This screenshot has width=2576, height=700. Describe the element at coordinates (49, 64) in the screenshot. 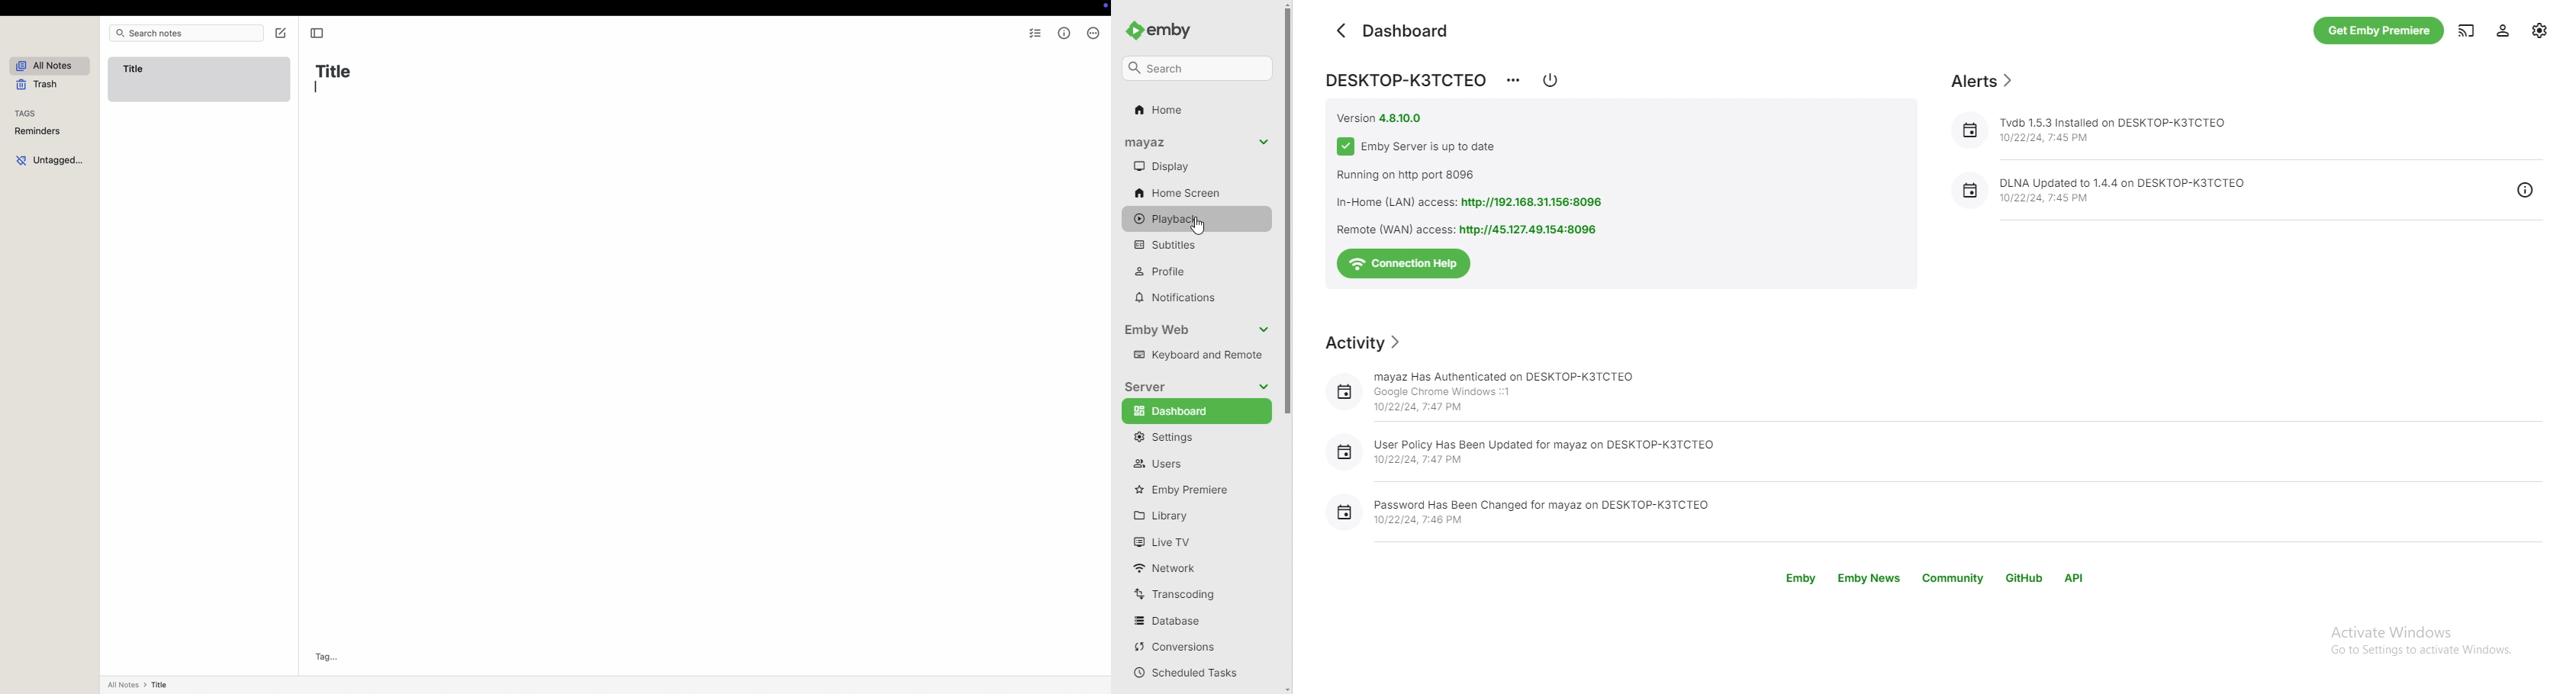

I see `all notes` at that location.